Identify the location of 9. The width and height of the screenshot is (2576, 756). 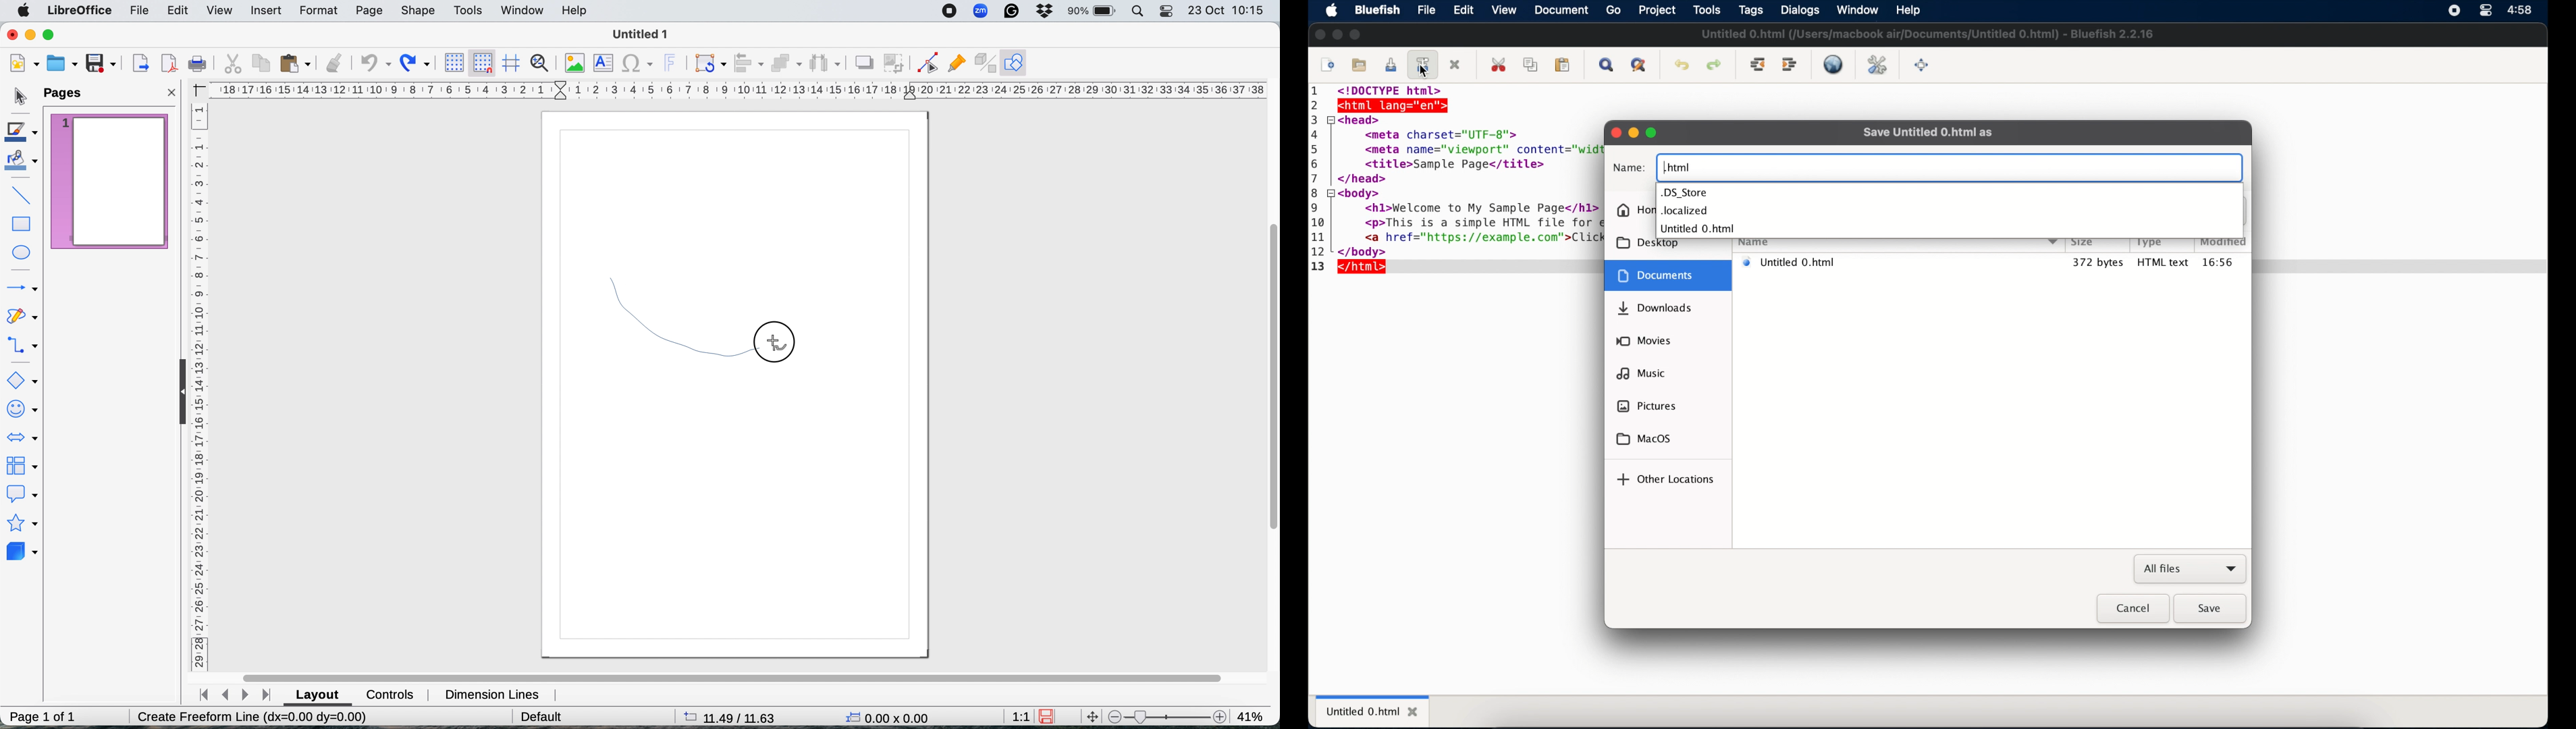
(1315, 207).